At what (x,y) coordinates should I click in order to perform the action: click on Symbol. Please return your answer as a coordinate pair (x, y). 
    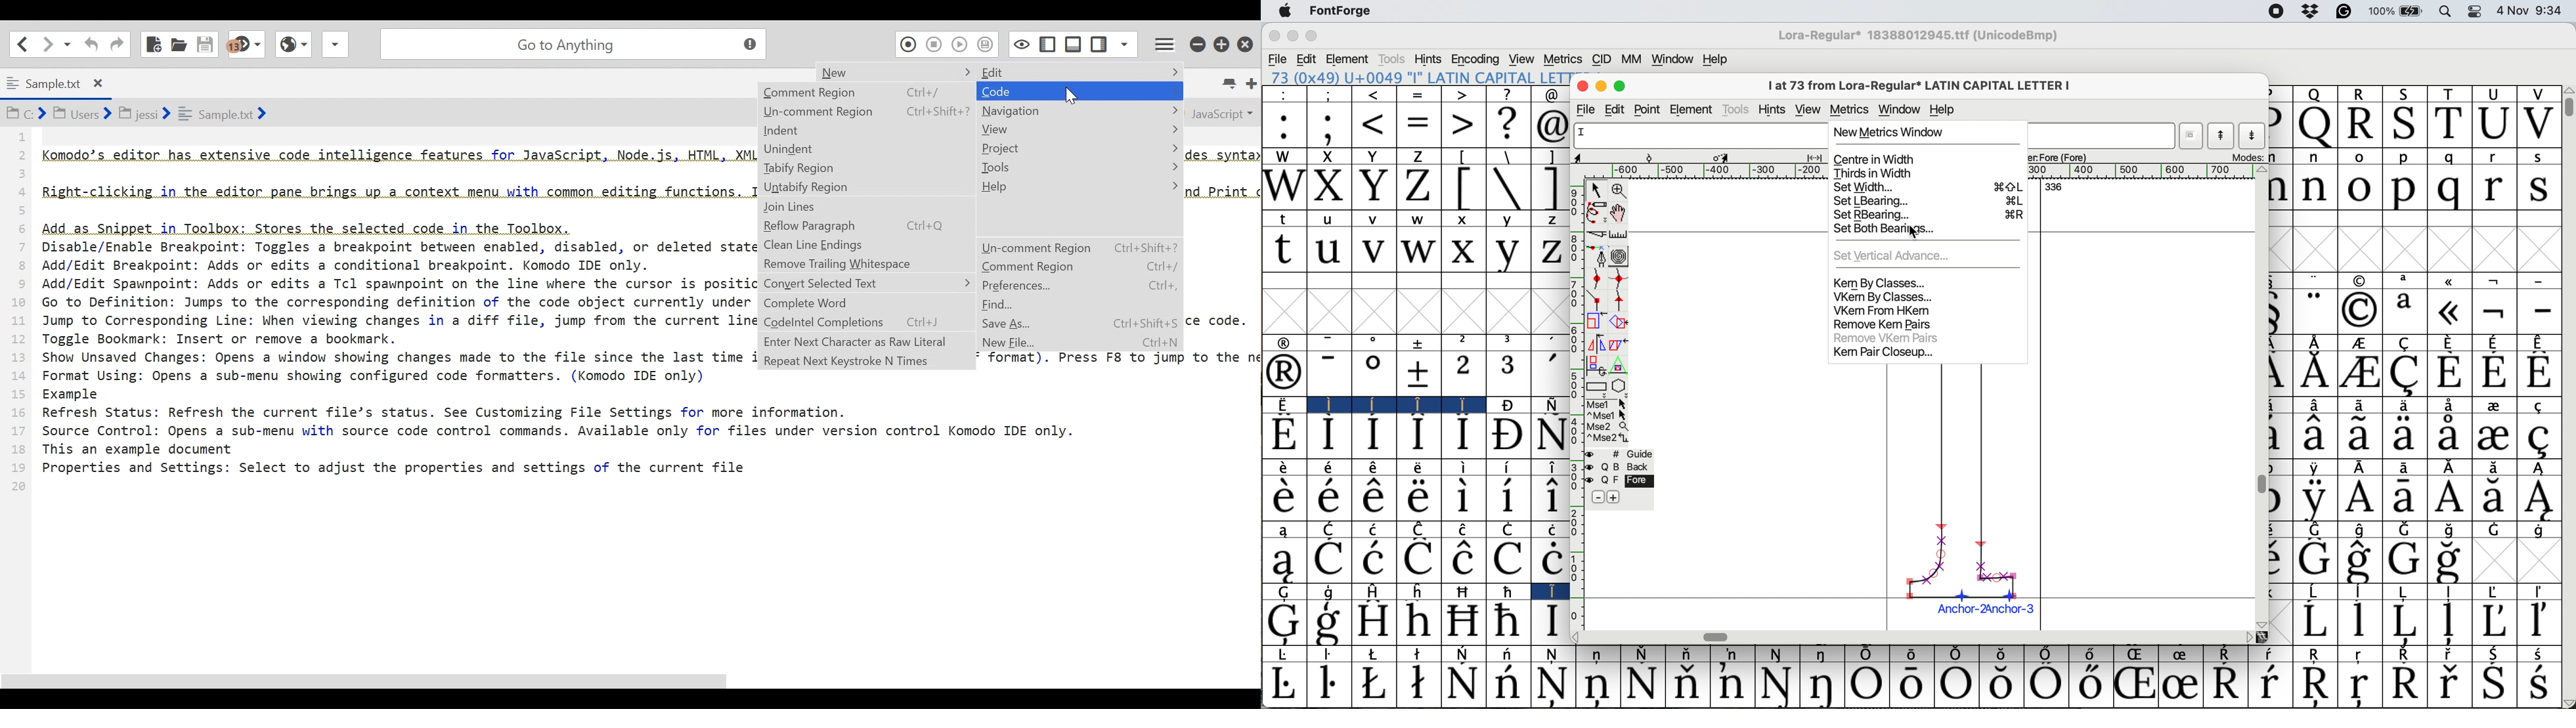
    Looking at the image, I should click on (1419, 559).